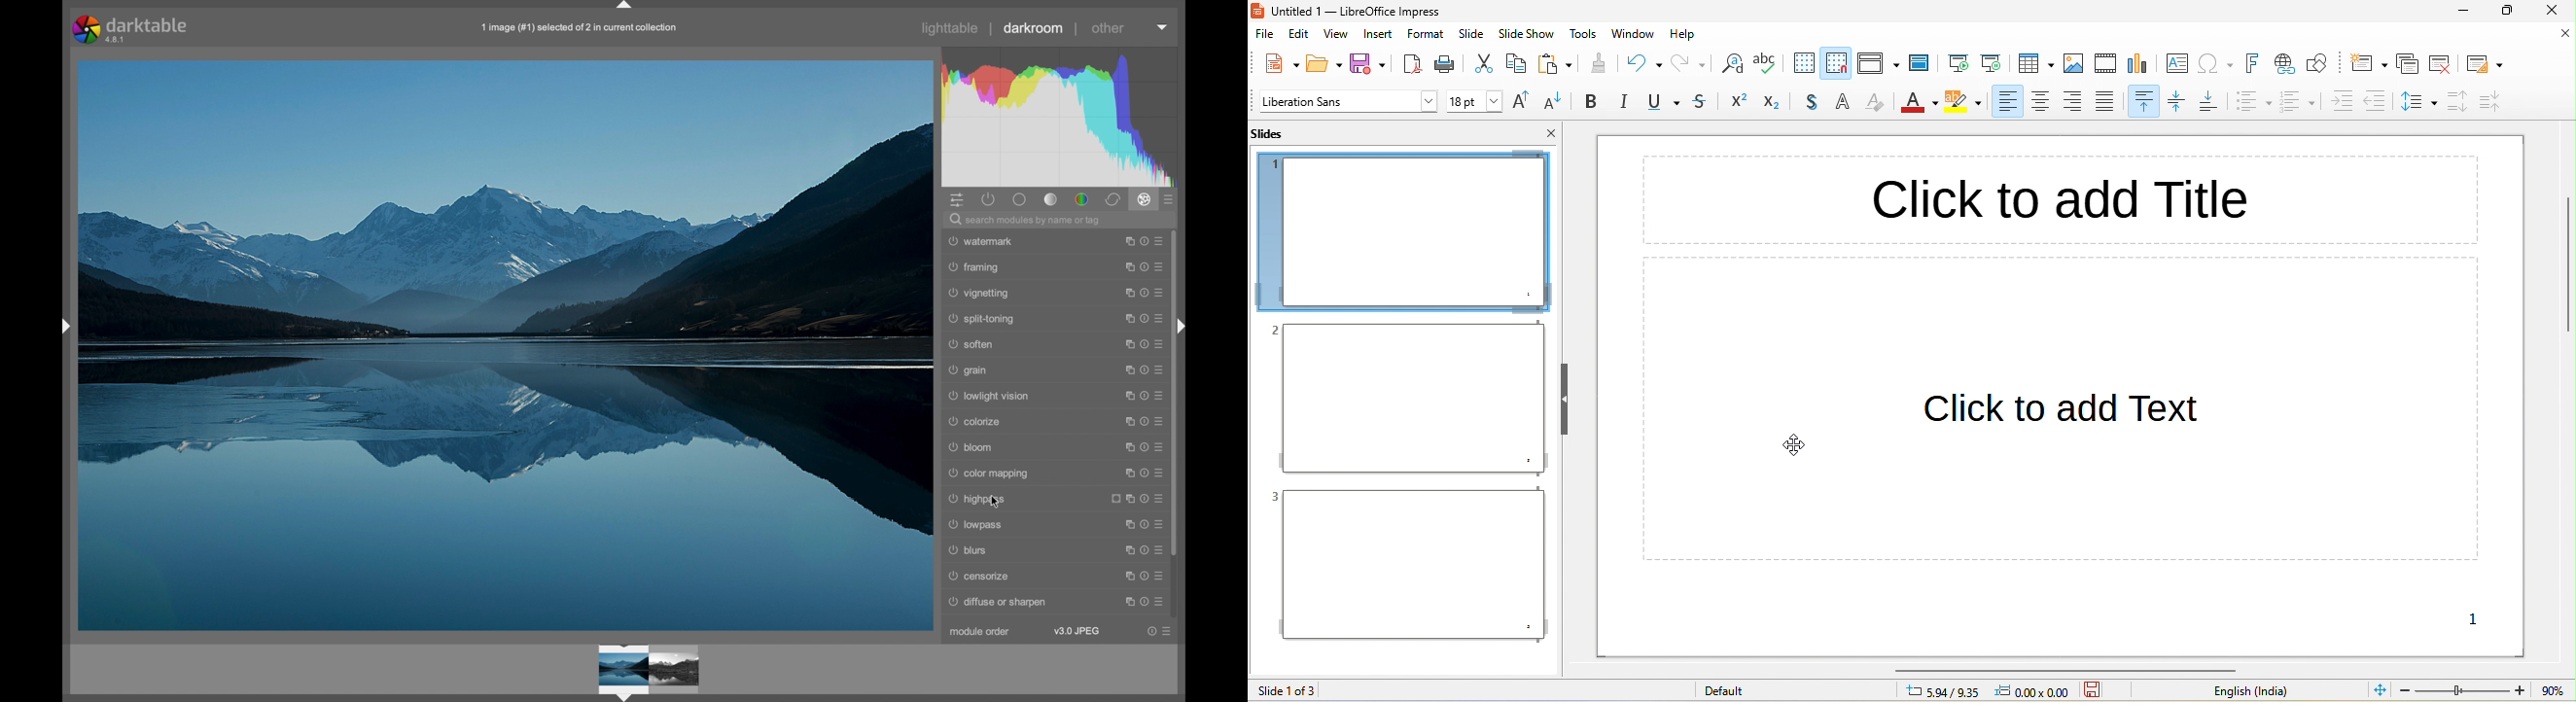 Image resolution: width=2576 pixels, height=728 pixels. What do you see at coordinates (2509, 12) in the screenshot?
I see `maximize` at bounding box center [2509, 12].